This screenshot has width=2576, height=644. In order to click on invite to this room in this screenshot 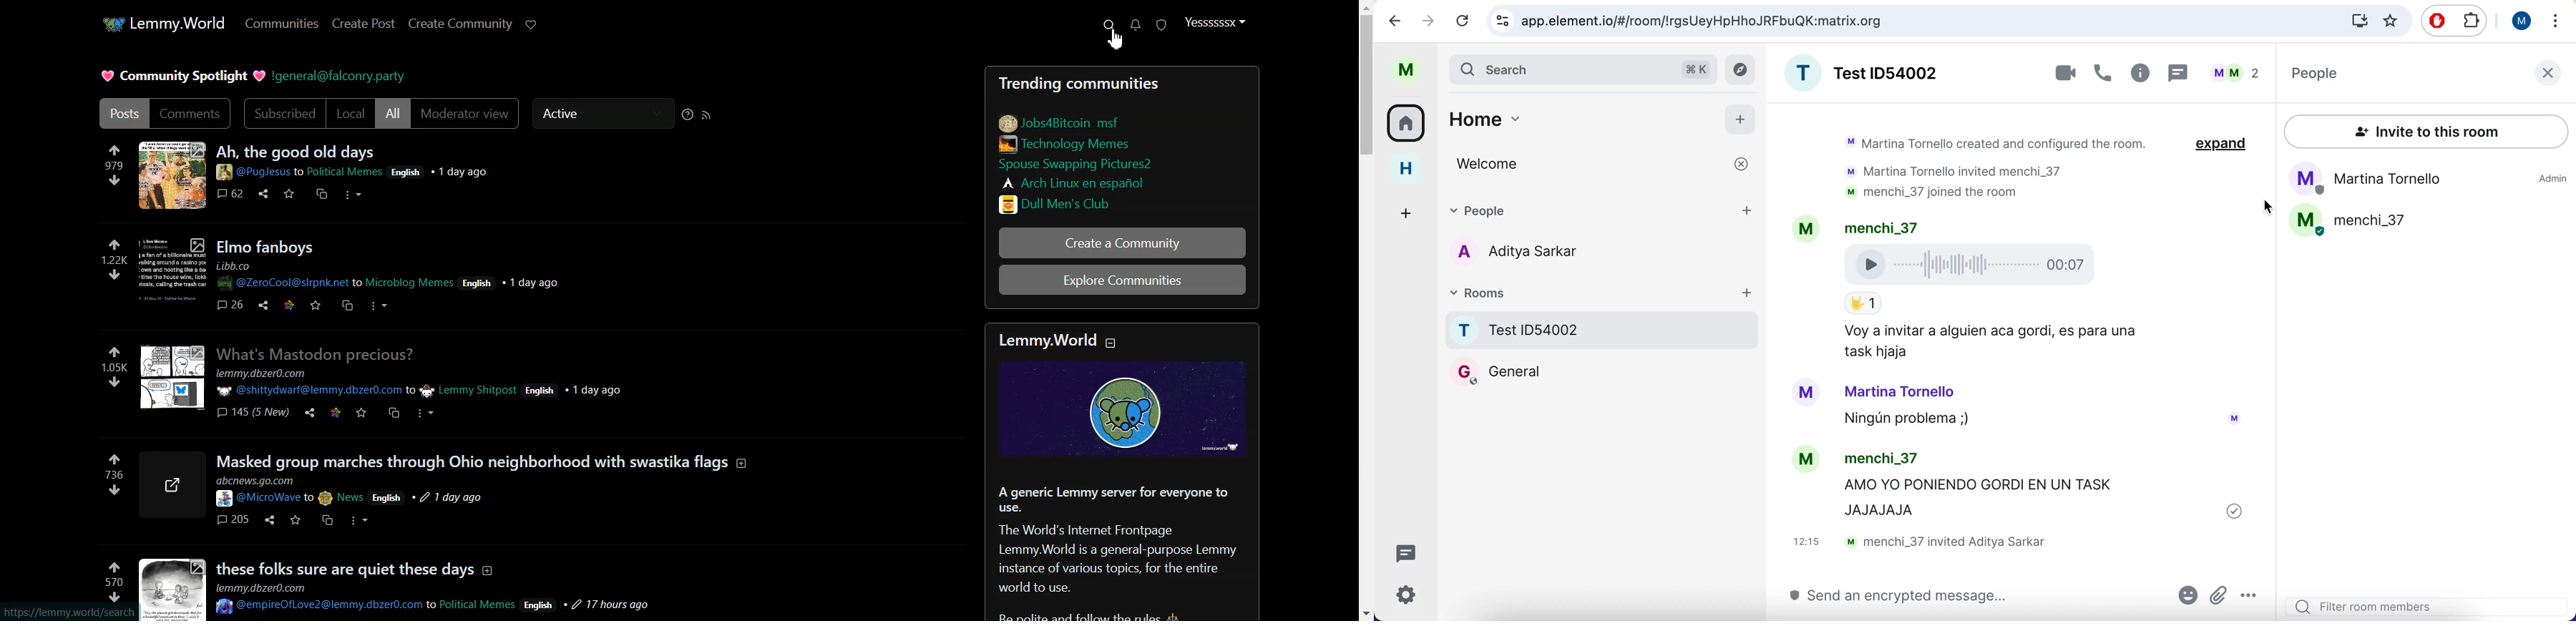, I will do `click(2422, 130)`.